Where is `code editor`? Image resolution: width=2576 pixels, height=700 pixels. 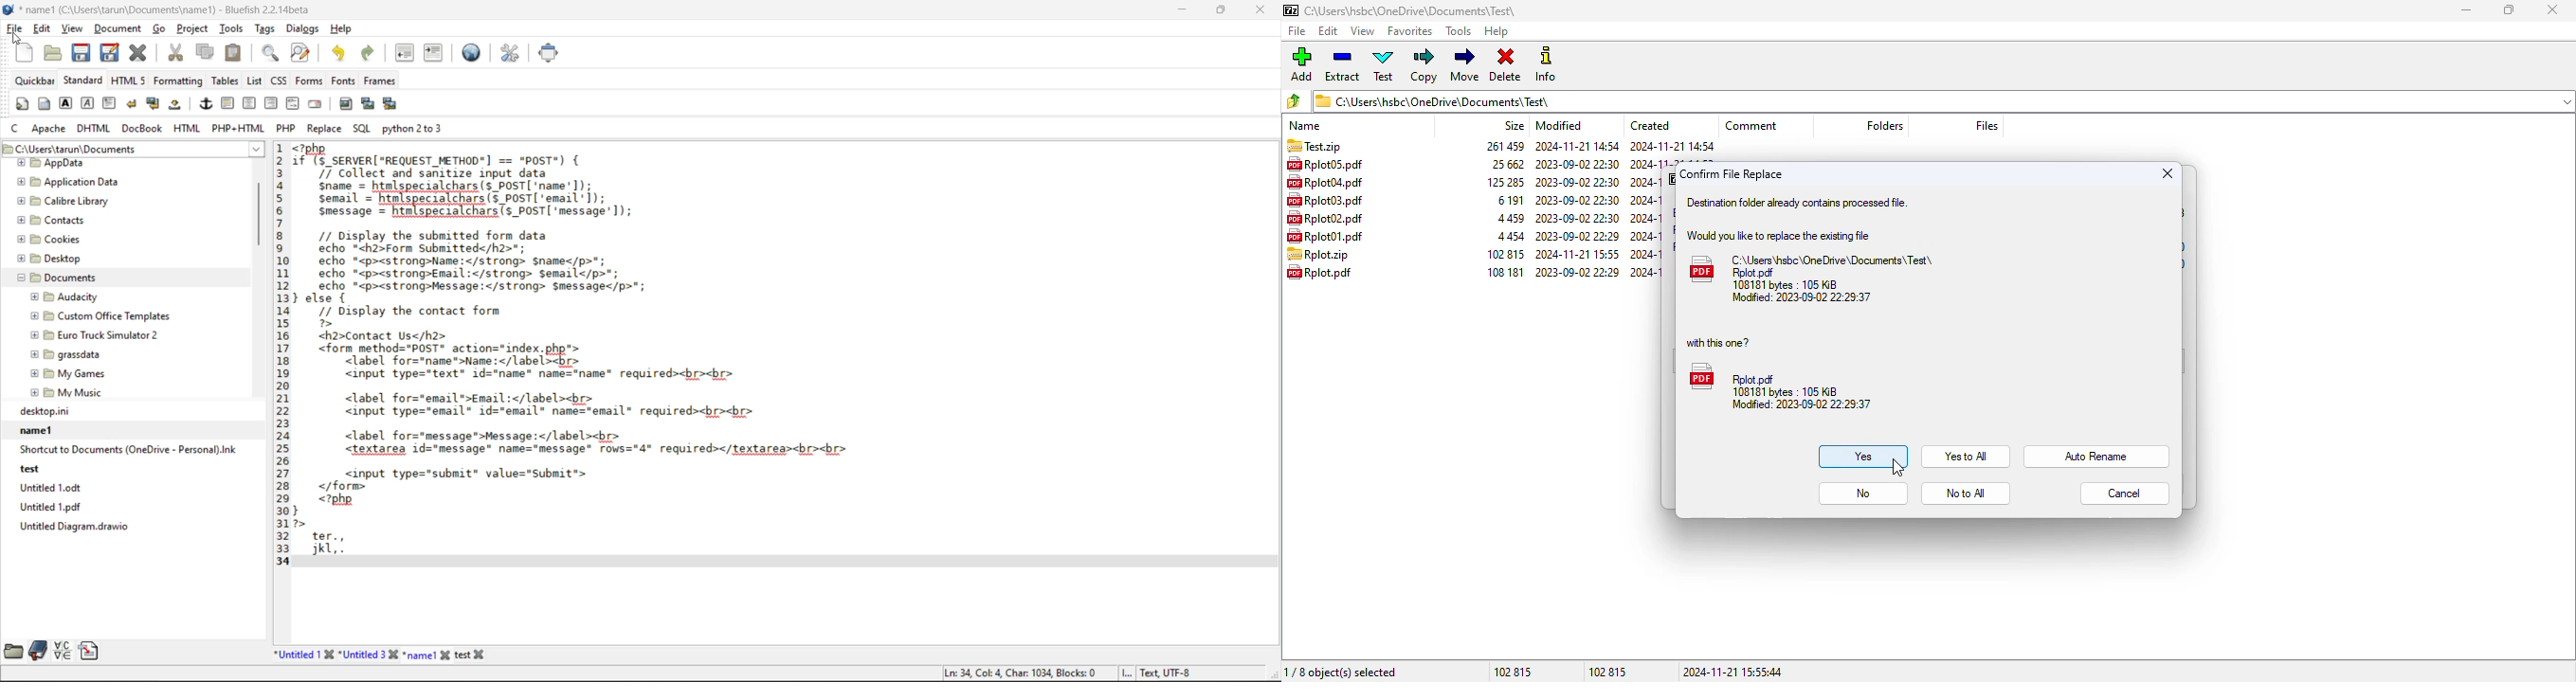 code editor is located at coordinates (648, 358).